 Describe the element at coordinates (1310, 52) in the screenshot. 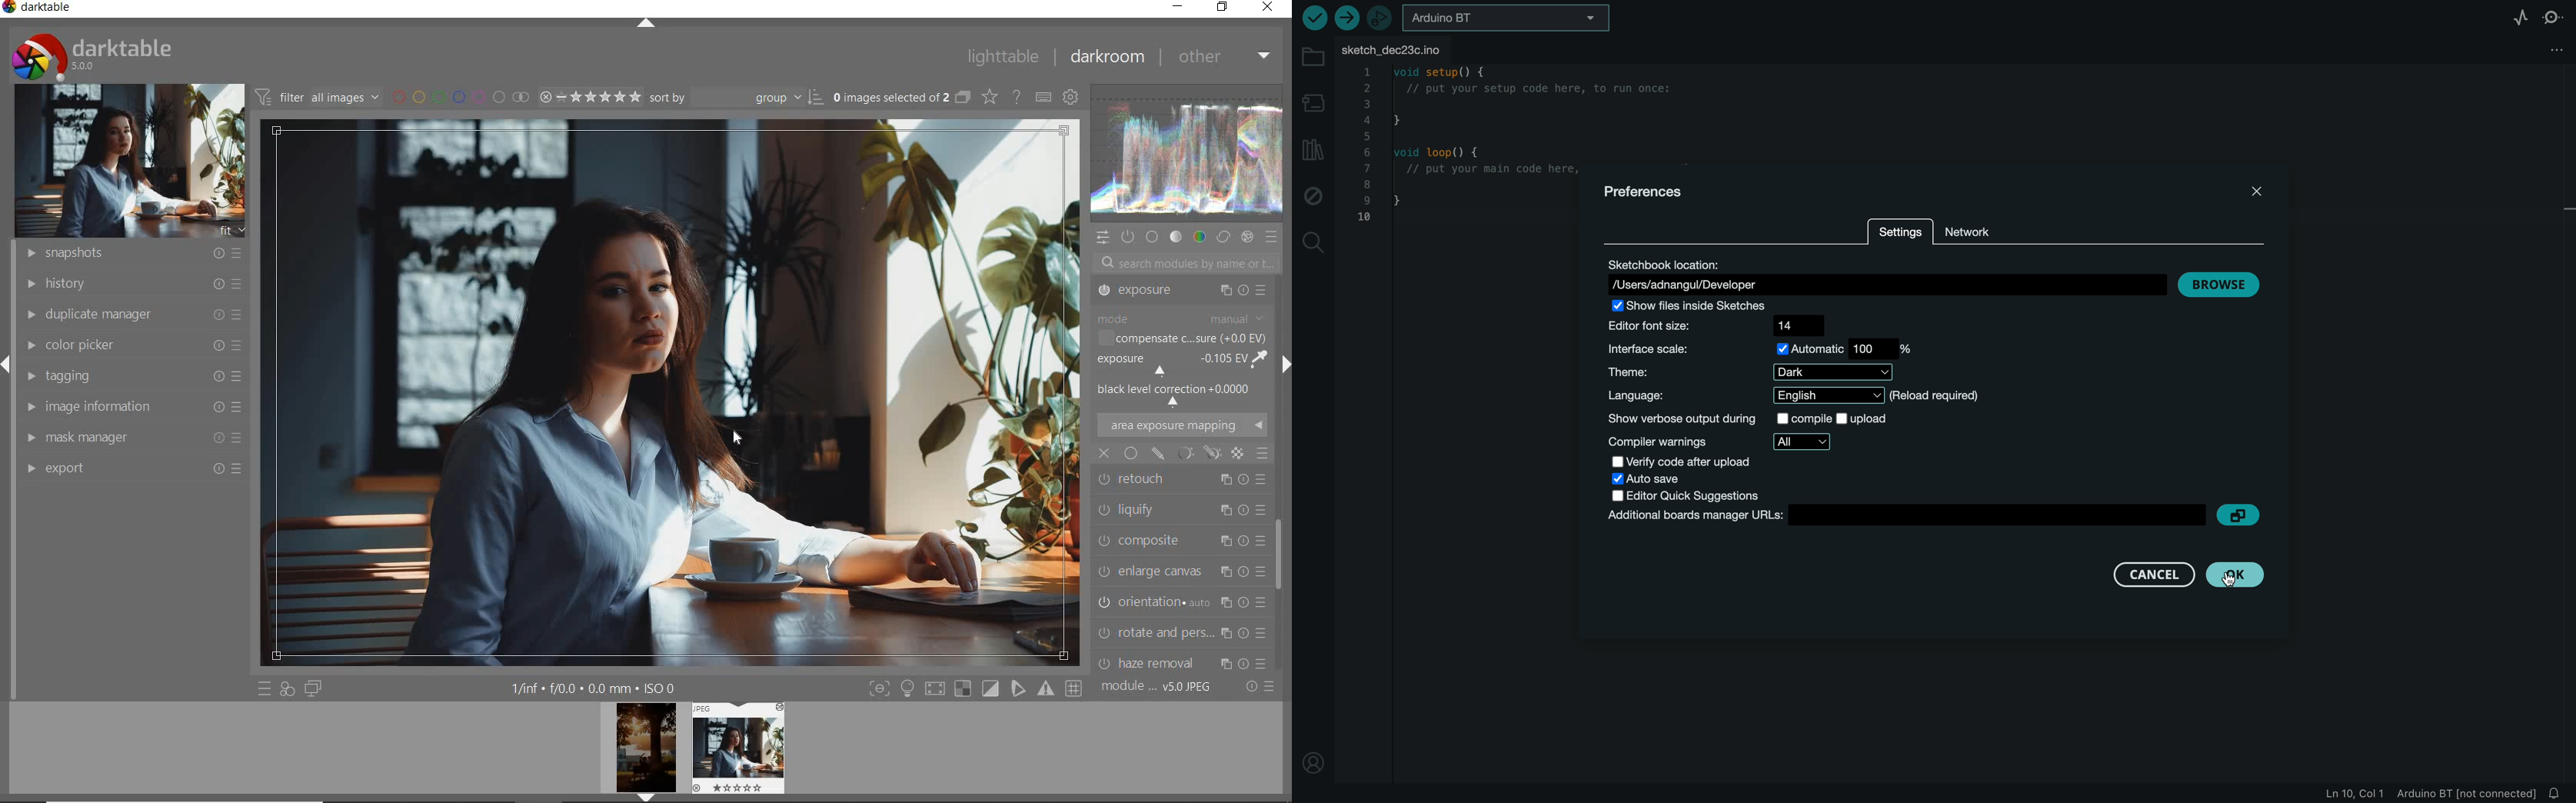

I see `folder` at that location.